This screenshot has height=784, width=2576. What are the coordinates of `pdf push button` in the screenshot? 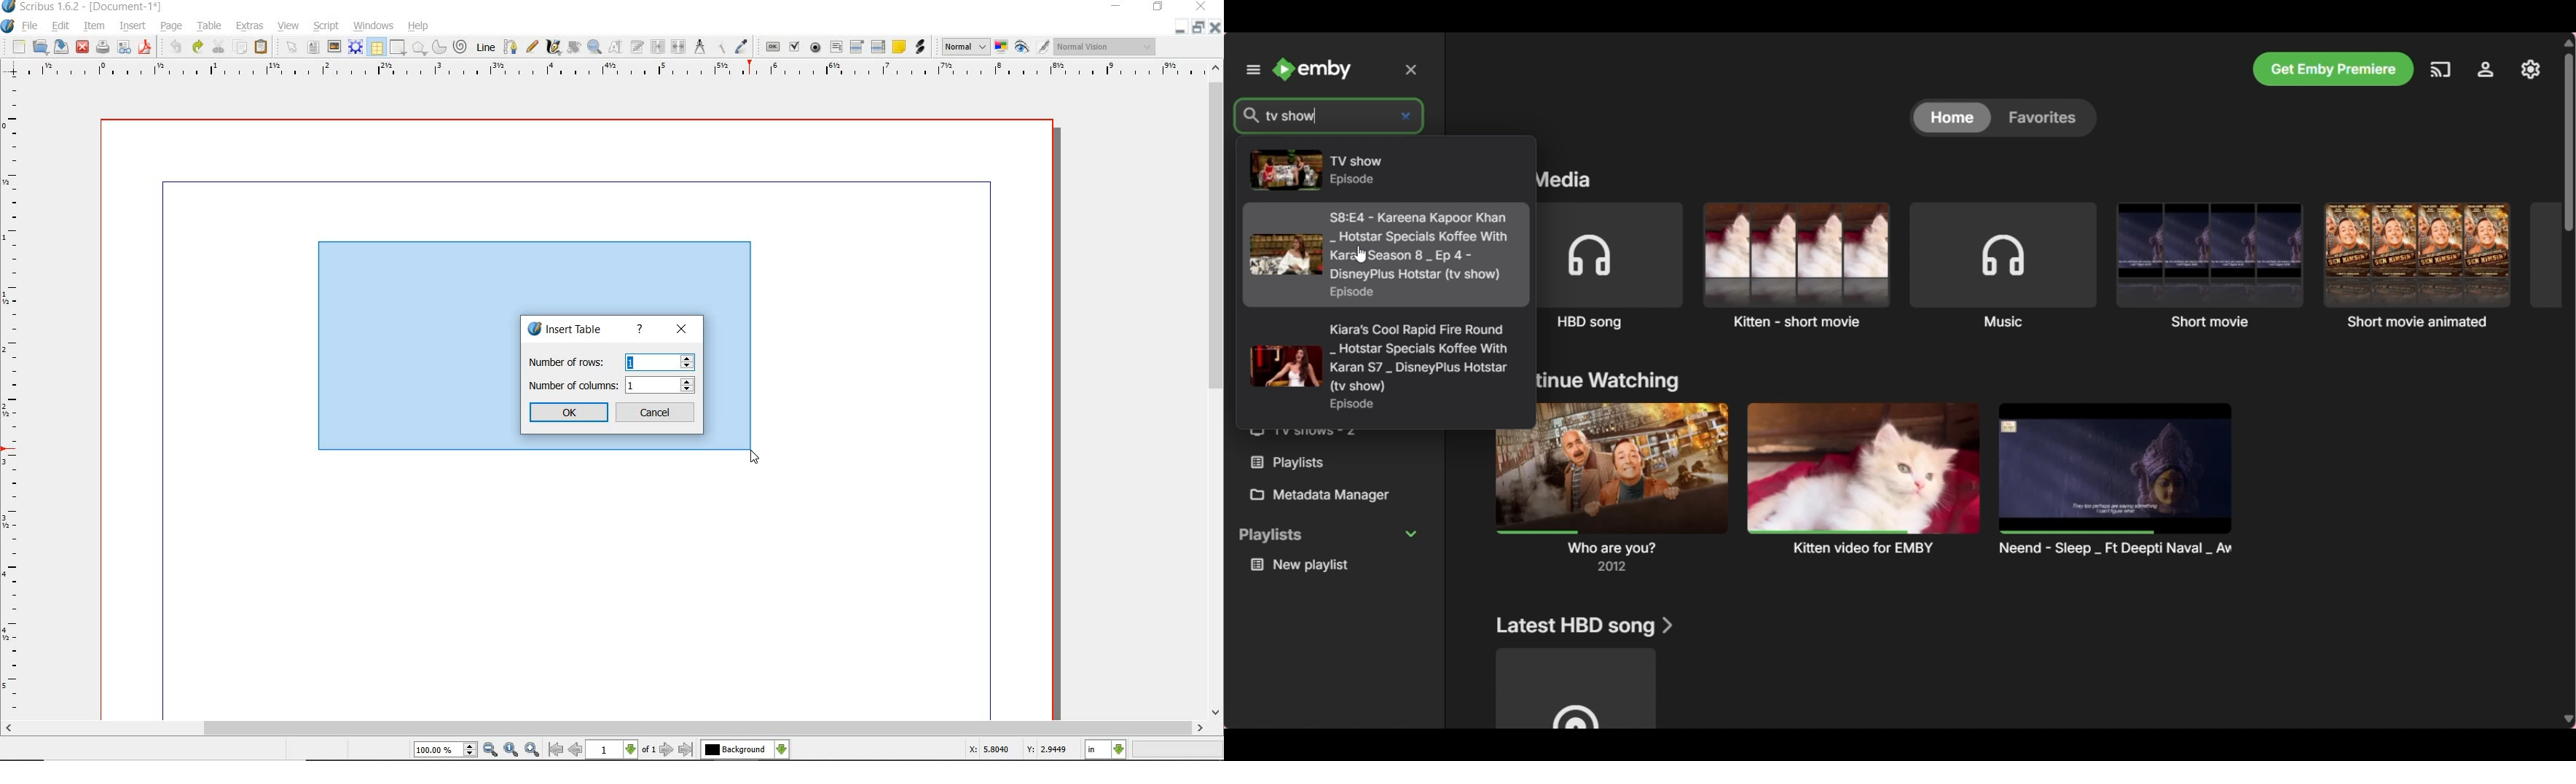 It's located at (773, 46).